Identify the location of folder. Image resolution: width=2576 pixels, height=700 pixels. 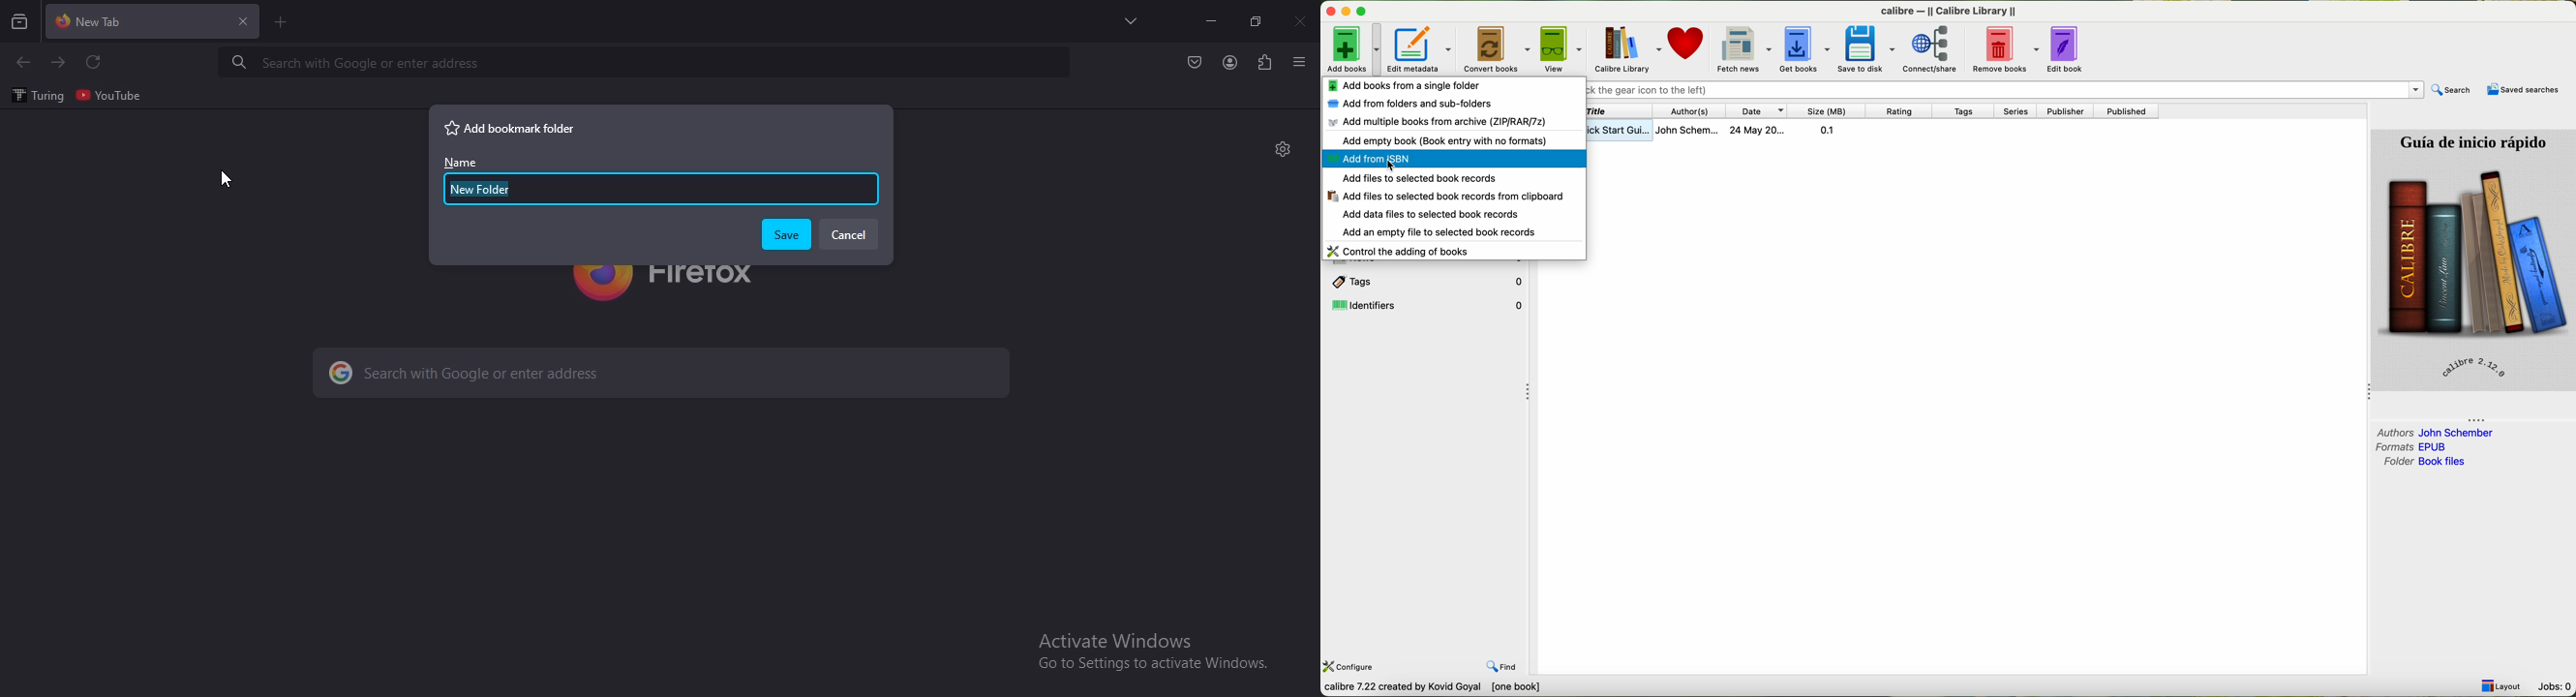
(2424, 463).